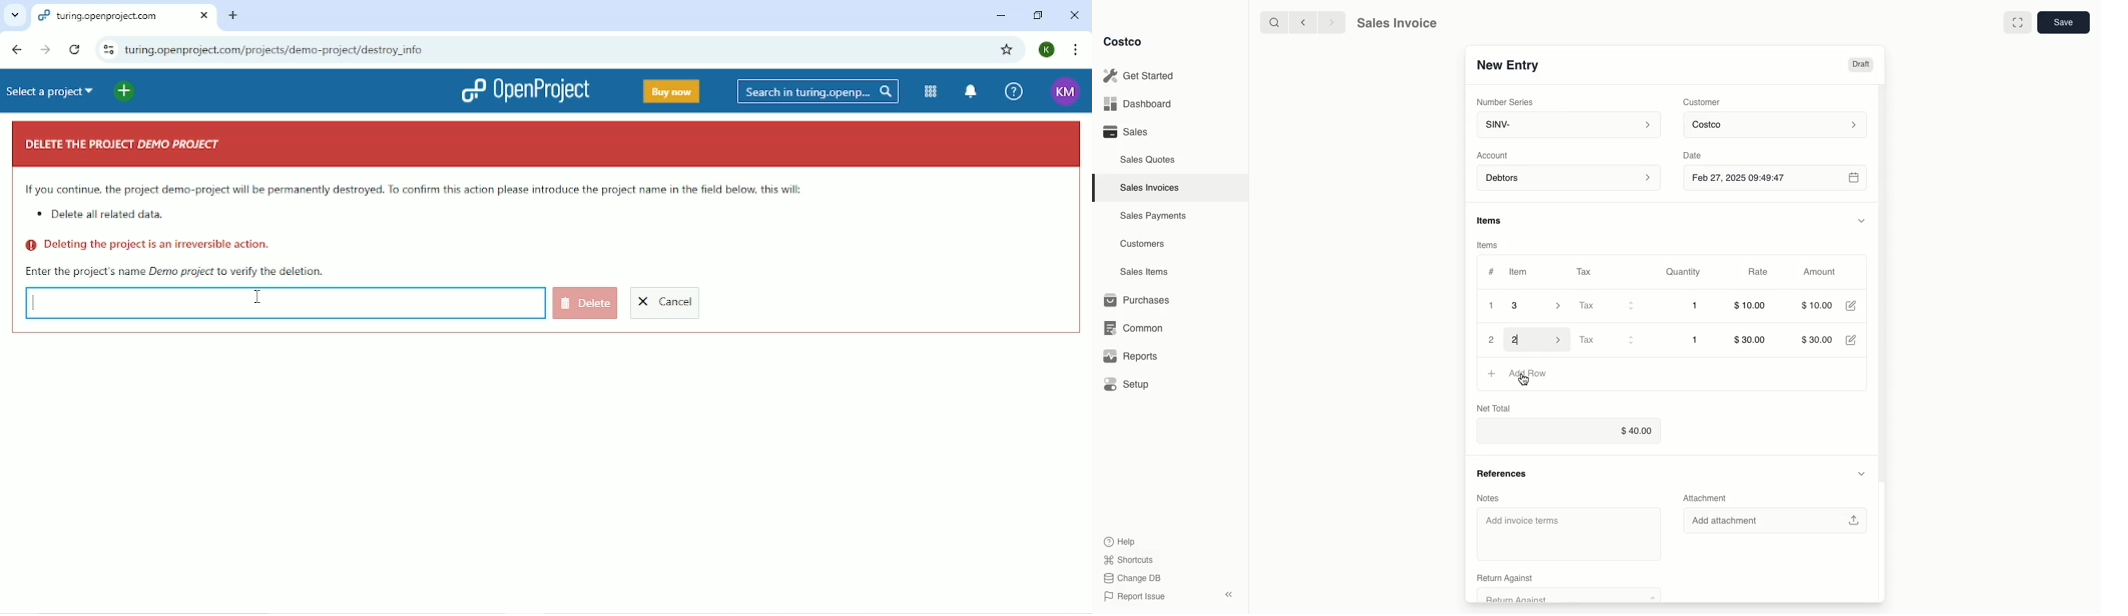 Image resolution: width=2128 pixels, height=616 pixels. I want to click on Rate, so click(1759, 273).